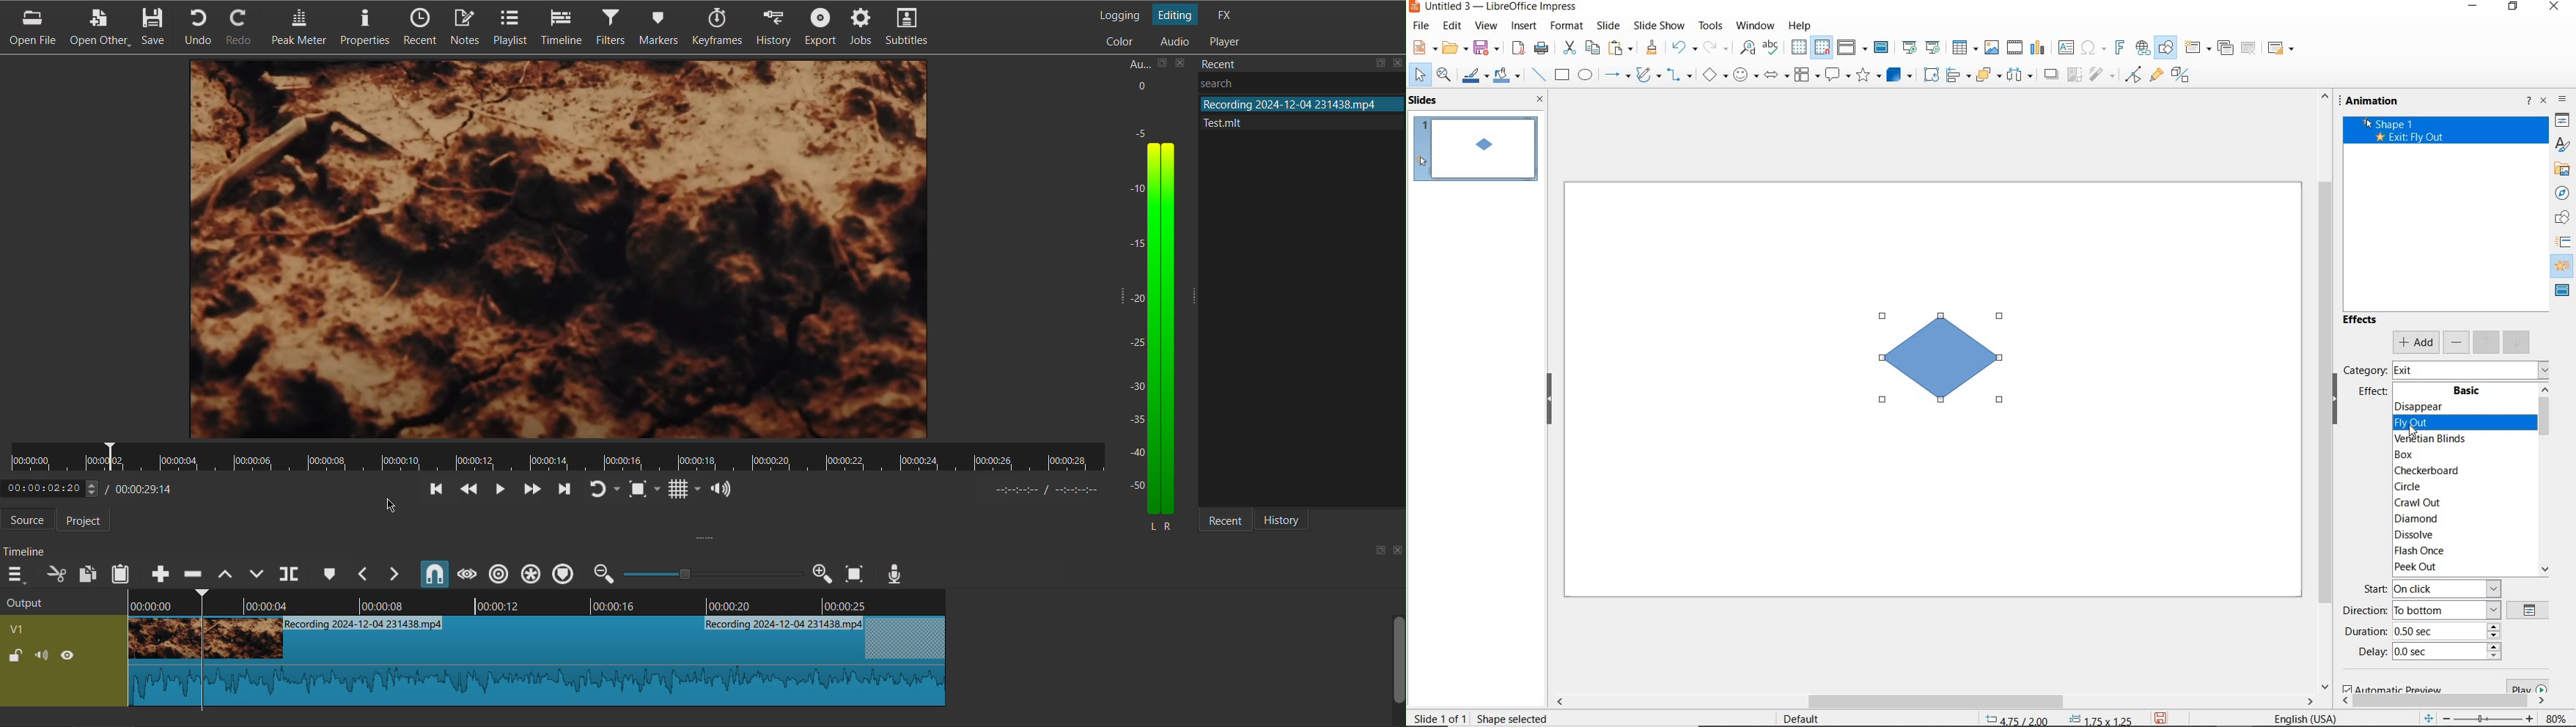 This screenshot has height=728, width=2576. Describe the element at coordinates (14, 655) in the screenshot. I see `(un)lock` at that location.